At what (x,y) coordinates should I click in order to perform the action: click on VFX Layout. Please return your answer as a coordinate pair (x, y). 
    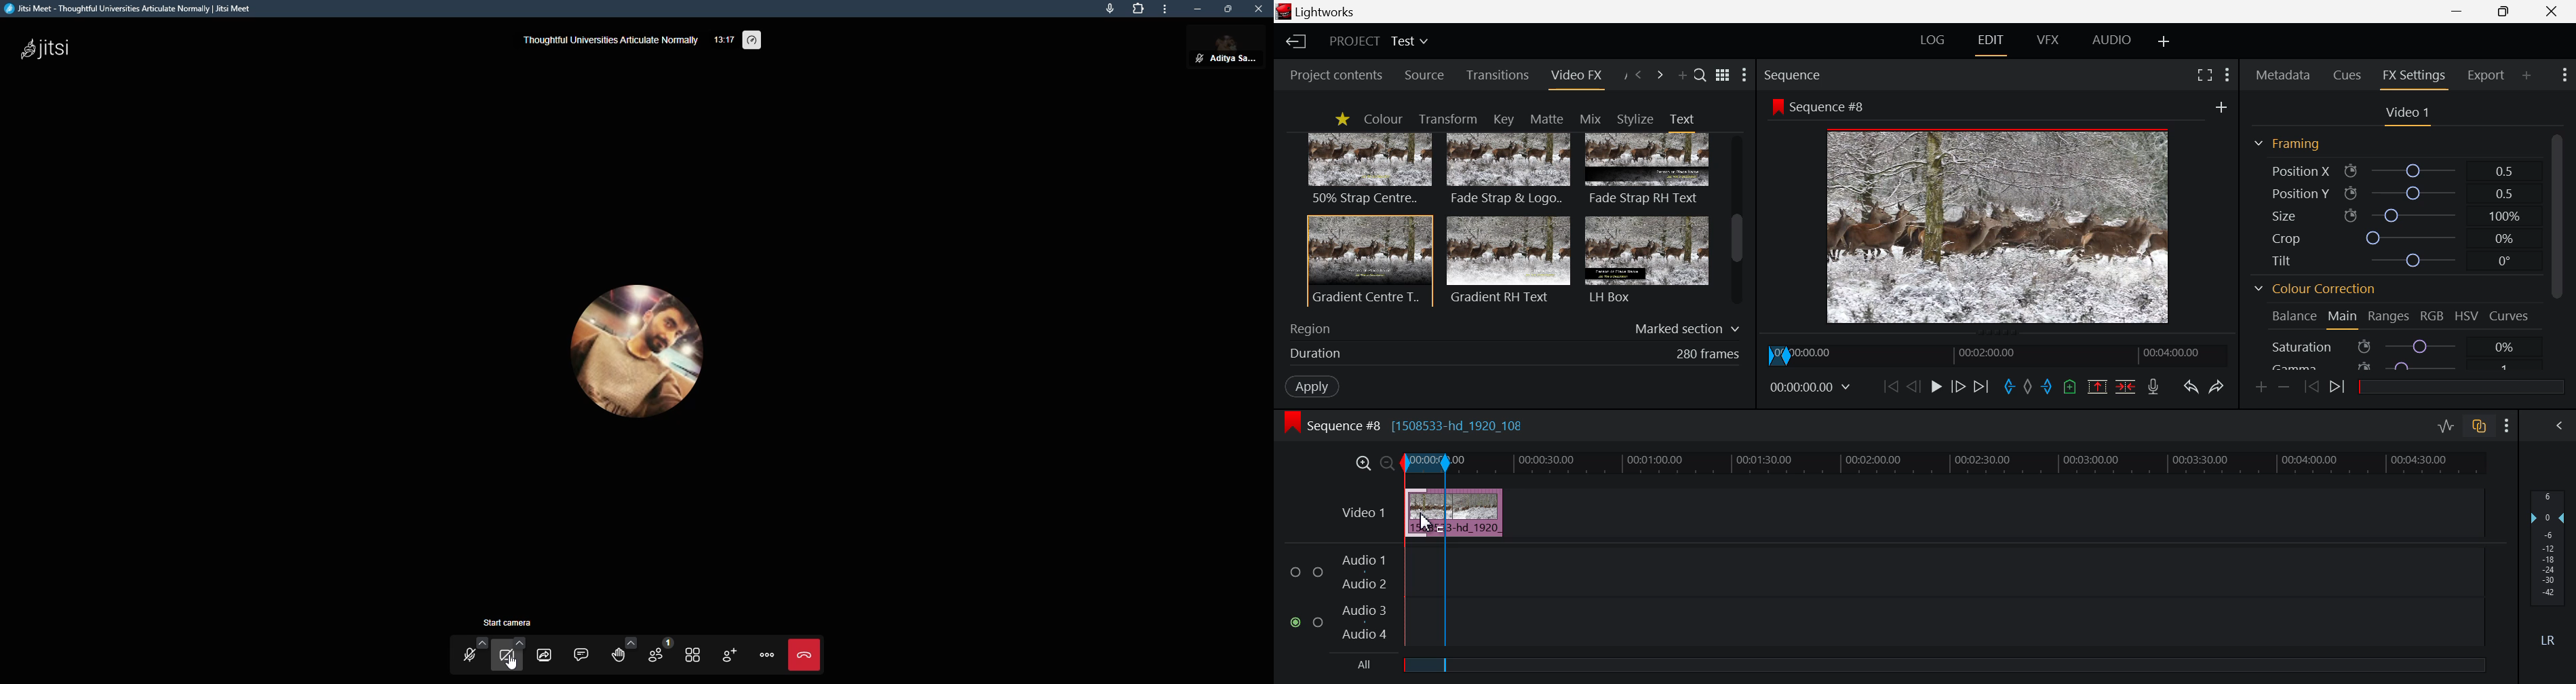
    Looking at the image, I should click on (2050, 40).